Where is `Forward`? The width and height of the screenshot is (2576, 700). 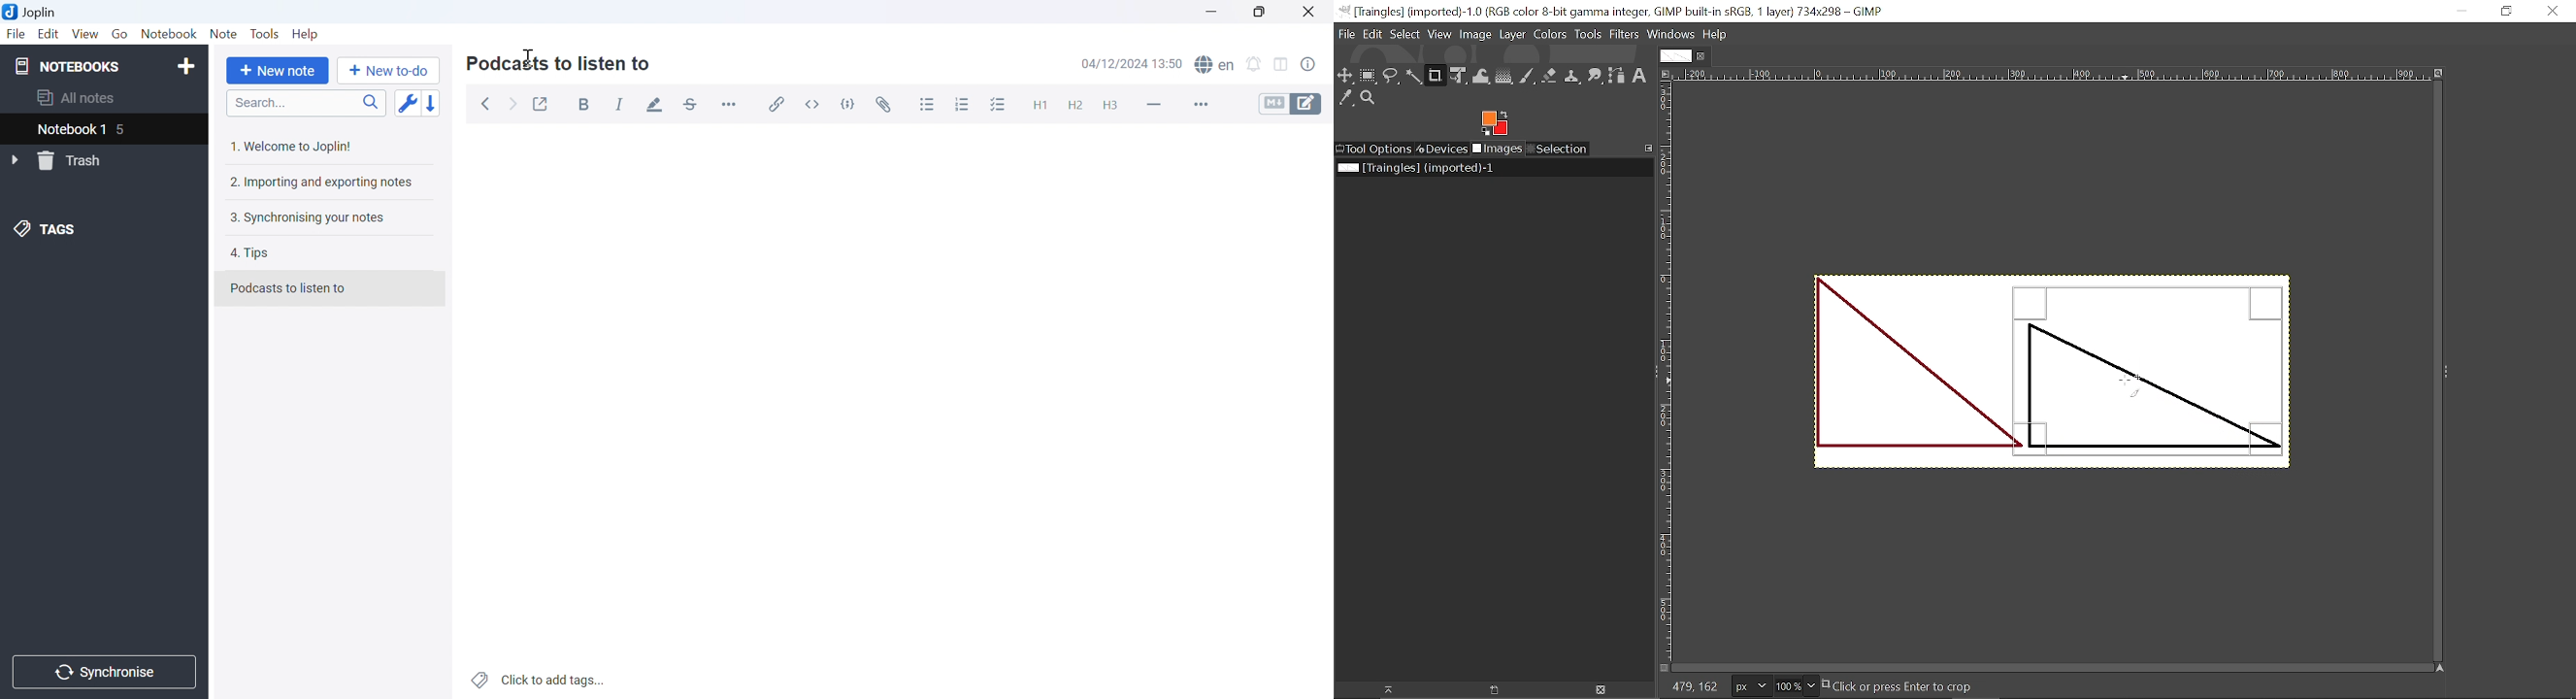 Forward is located at coordinates (515, 106).